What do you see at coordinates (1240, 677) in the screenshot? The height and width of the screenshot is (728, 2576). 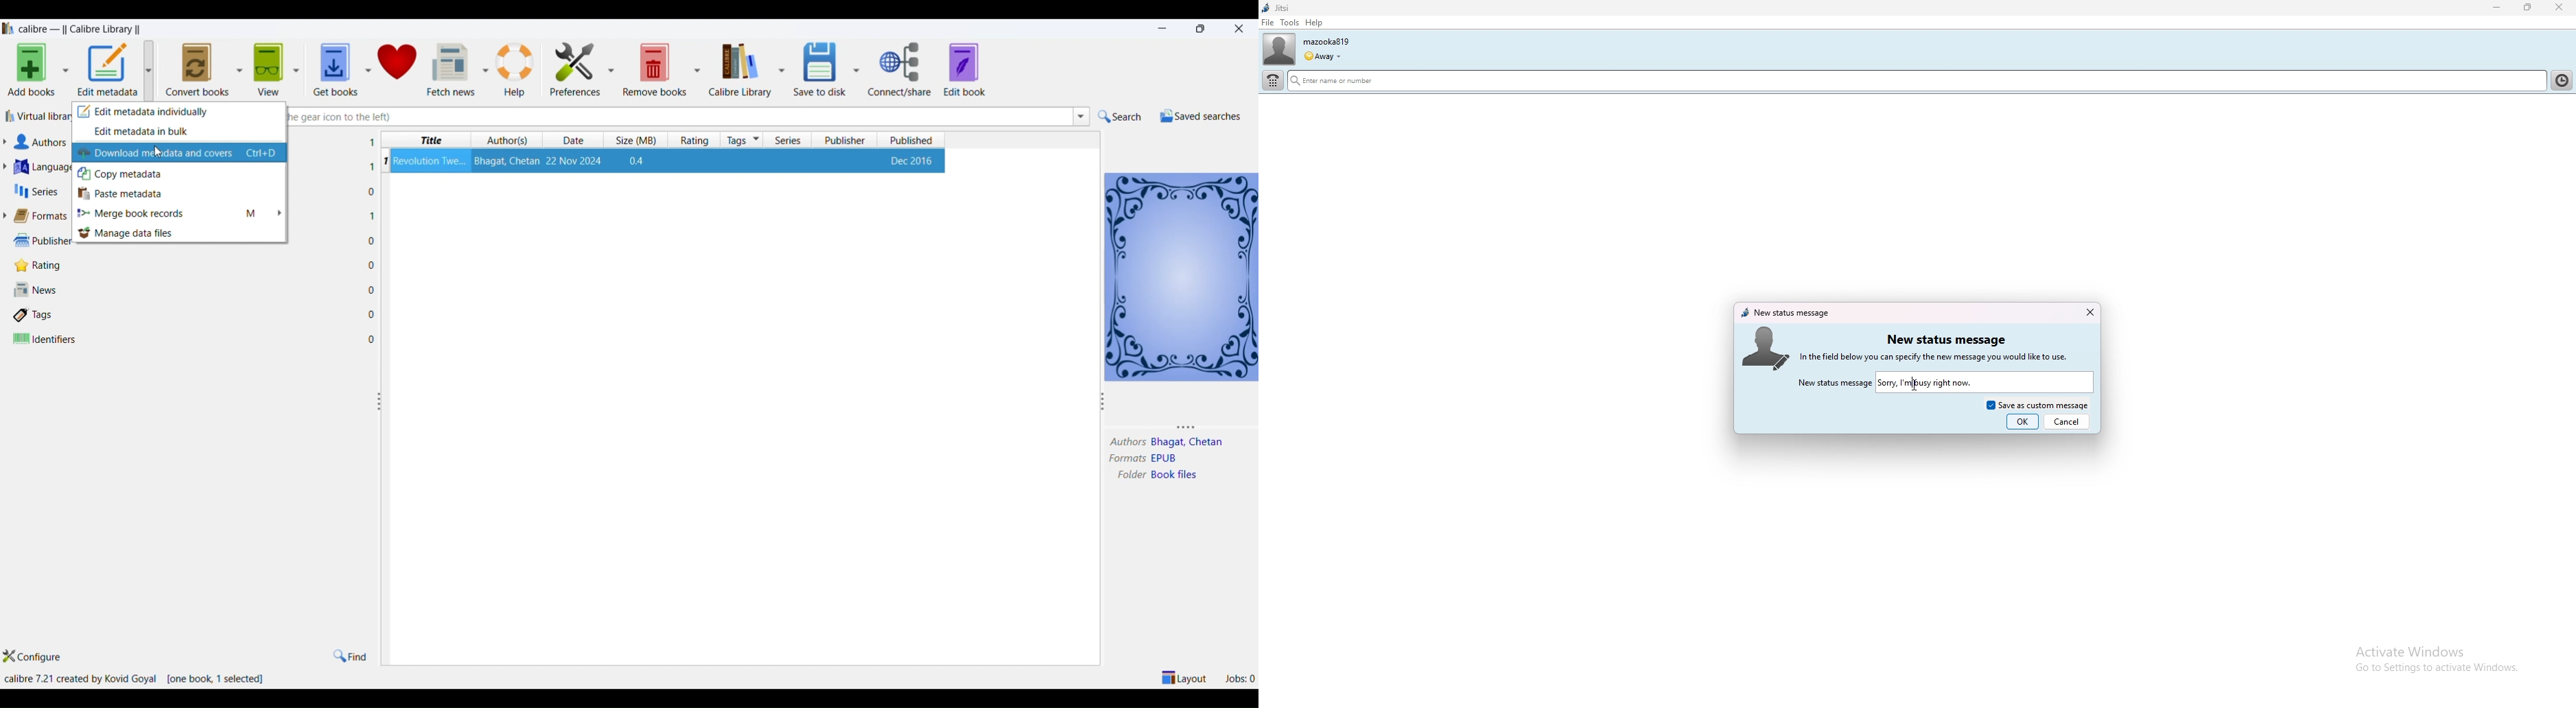 I see `jobs` at bounding box center [1240, 677].